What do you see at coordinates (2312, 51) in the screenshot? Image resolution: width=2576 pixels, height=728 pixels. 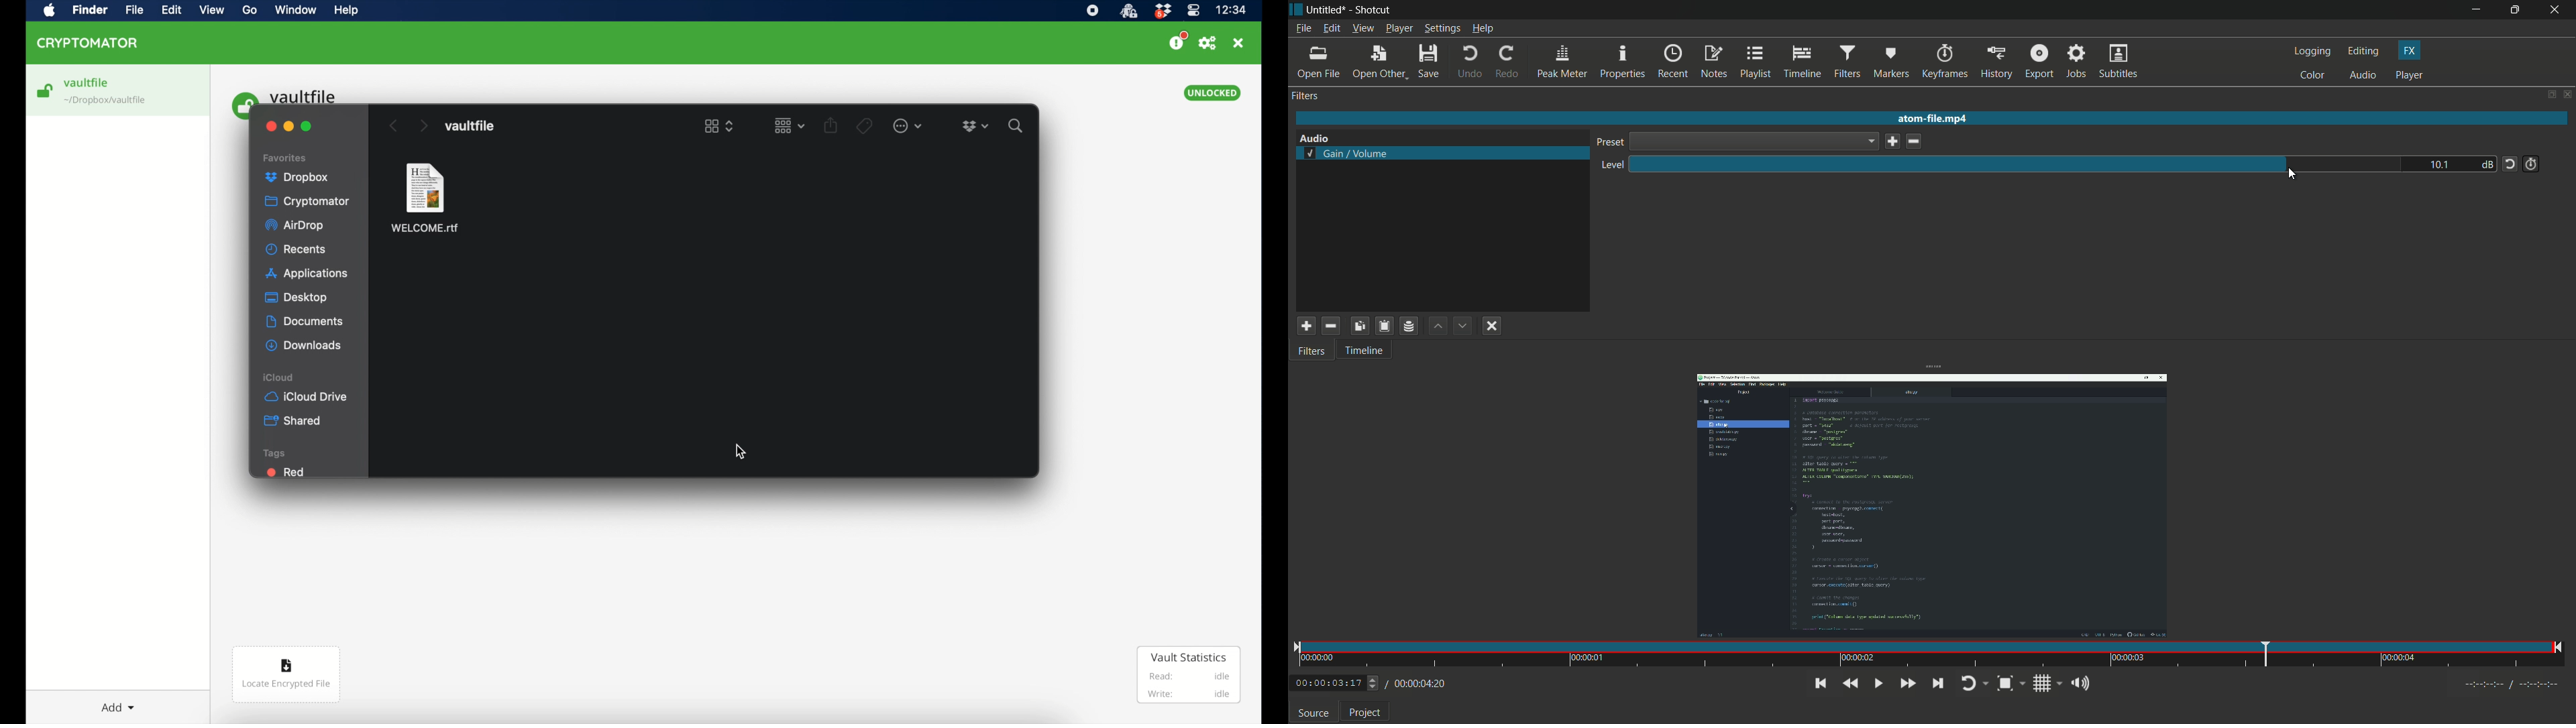 I see `logging` at bounding box center [2312, 51].